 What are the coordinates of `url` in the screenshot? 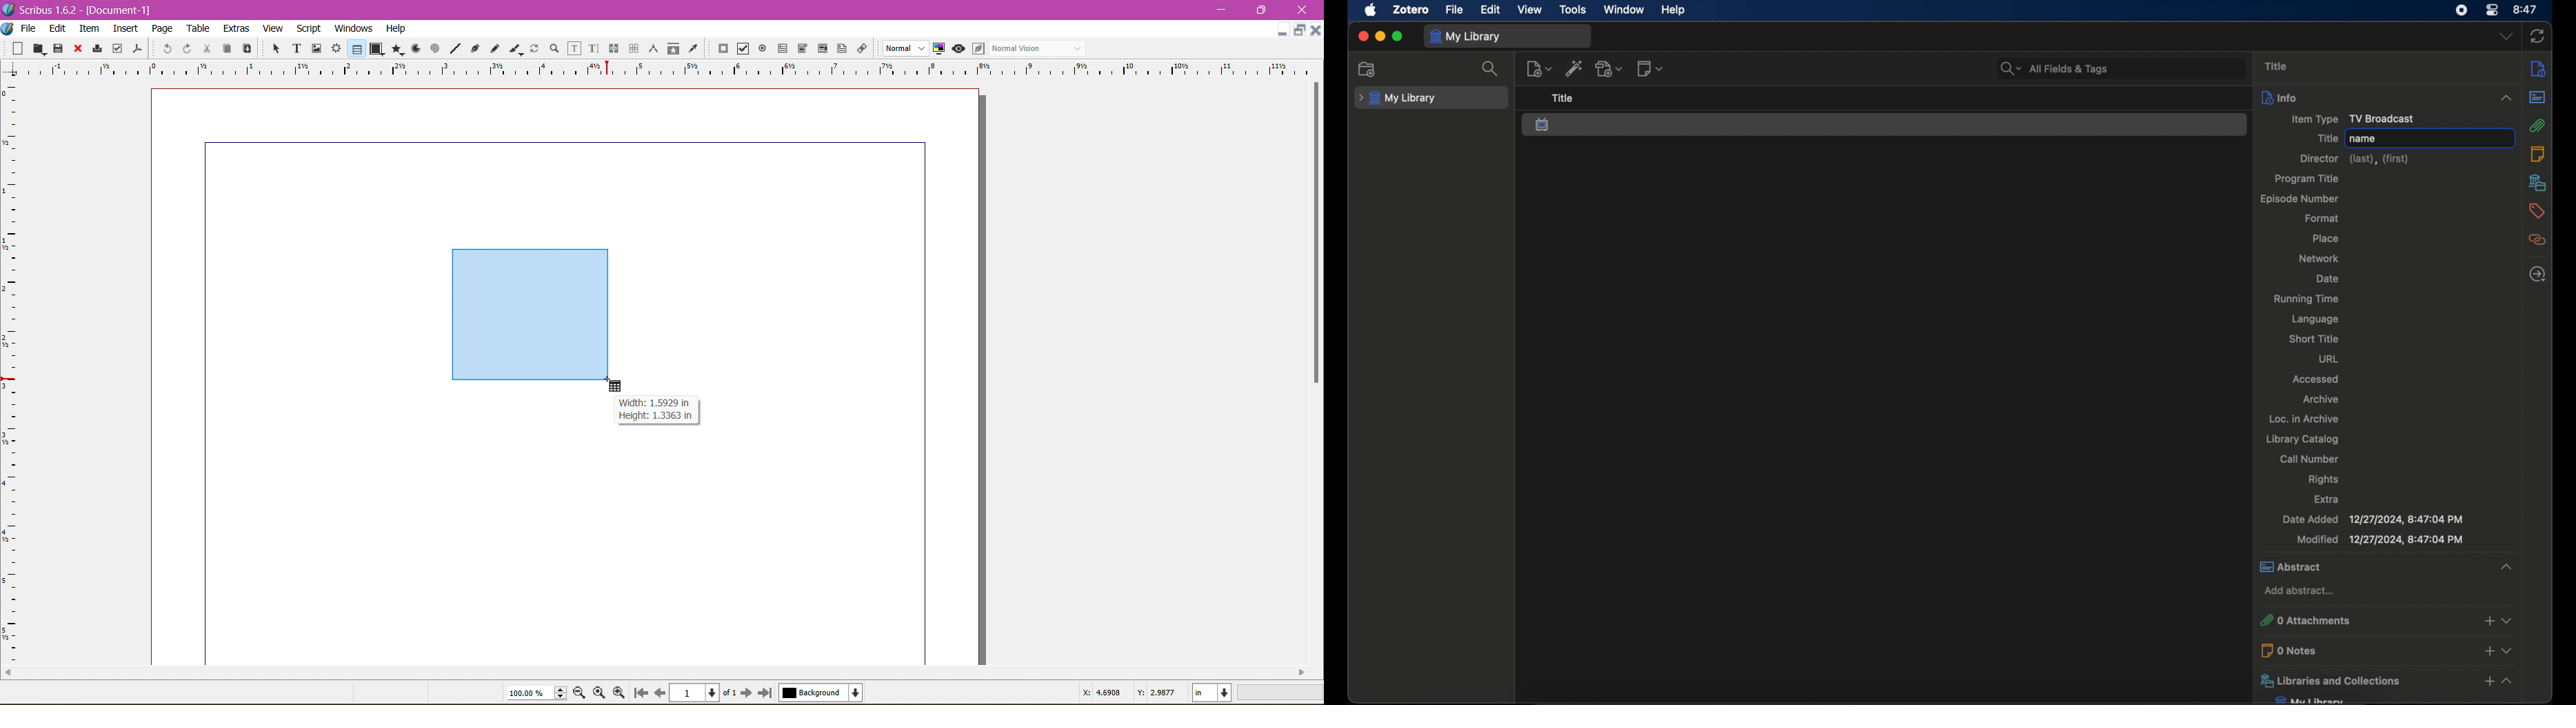 It's located at (2329, 358).